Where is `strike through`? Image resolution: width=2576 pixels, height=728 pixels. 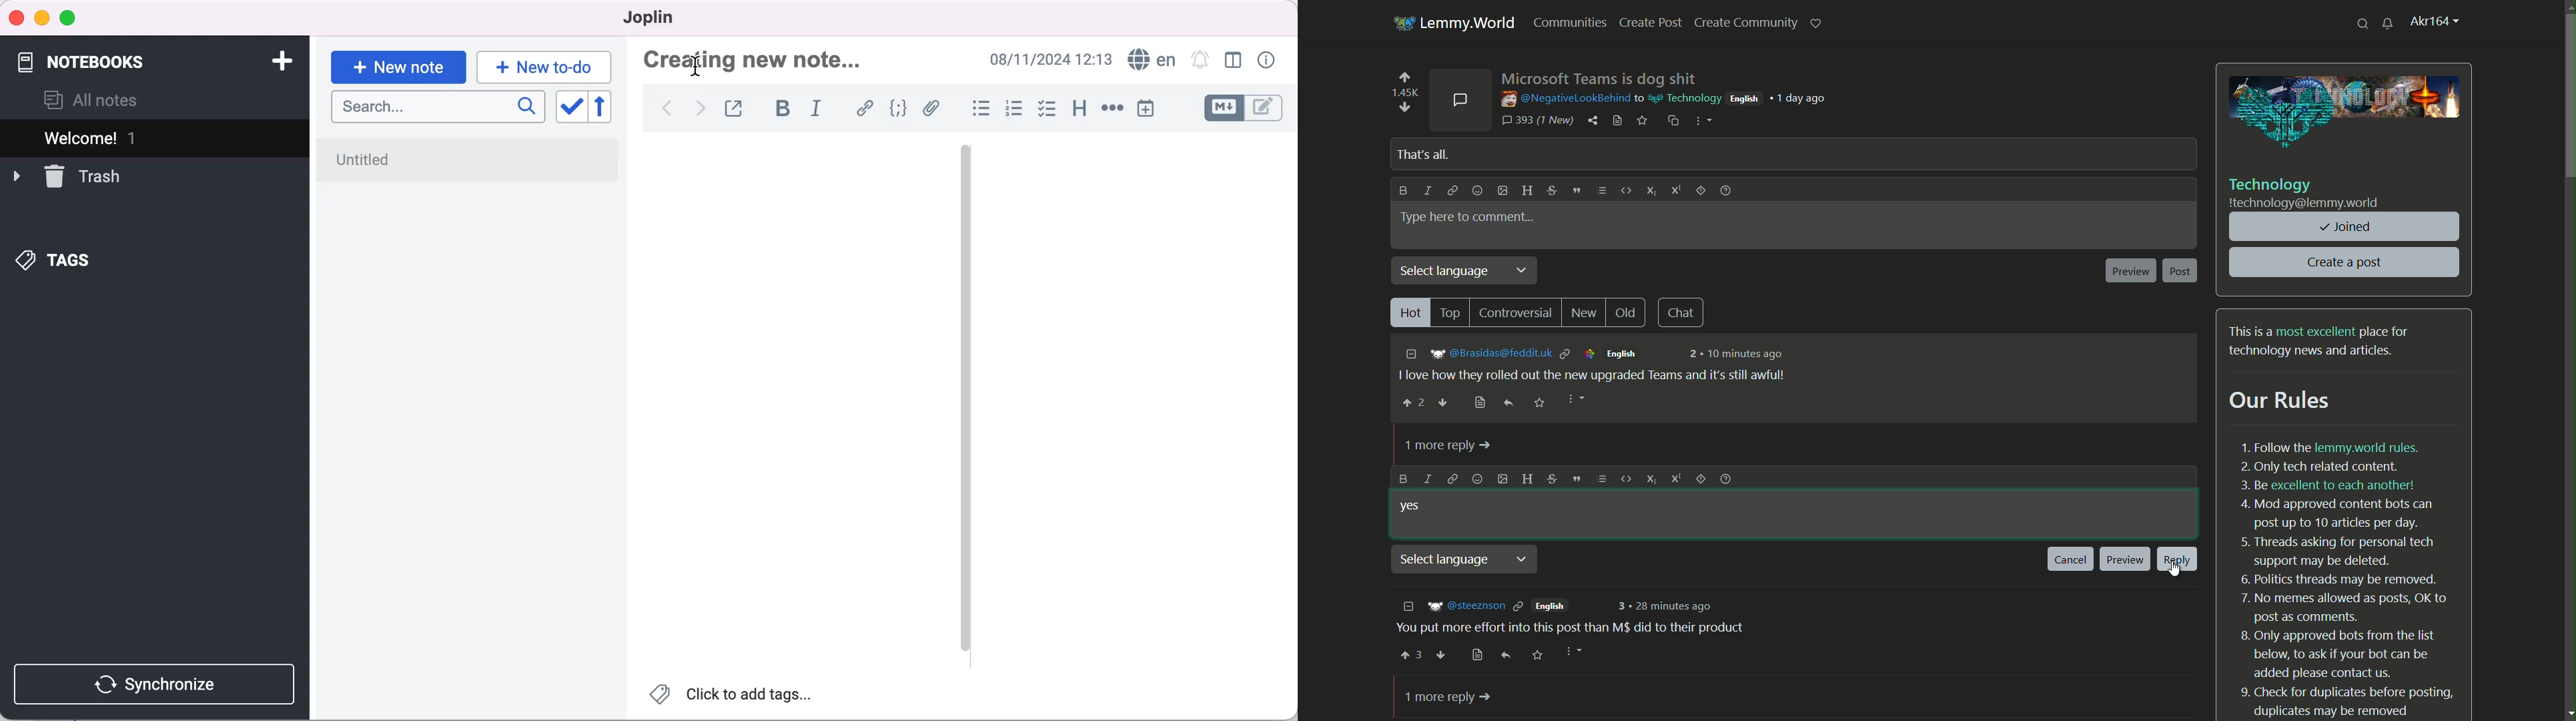
strike through is located at coordinates (1552, 479).